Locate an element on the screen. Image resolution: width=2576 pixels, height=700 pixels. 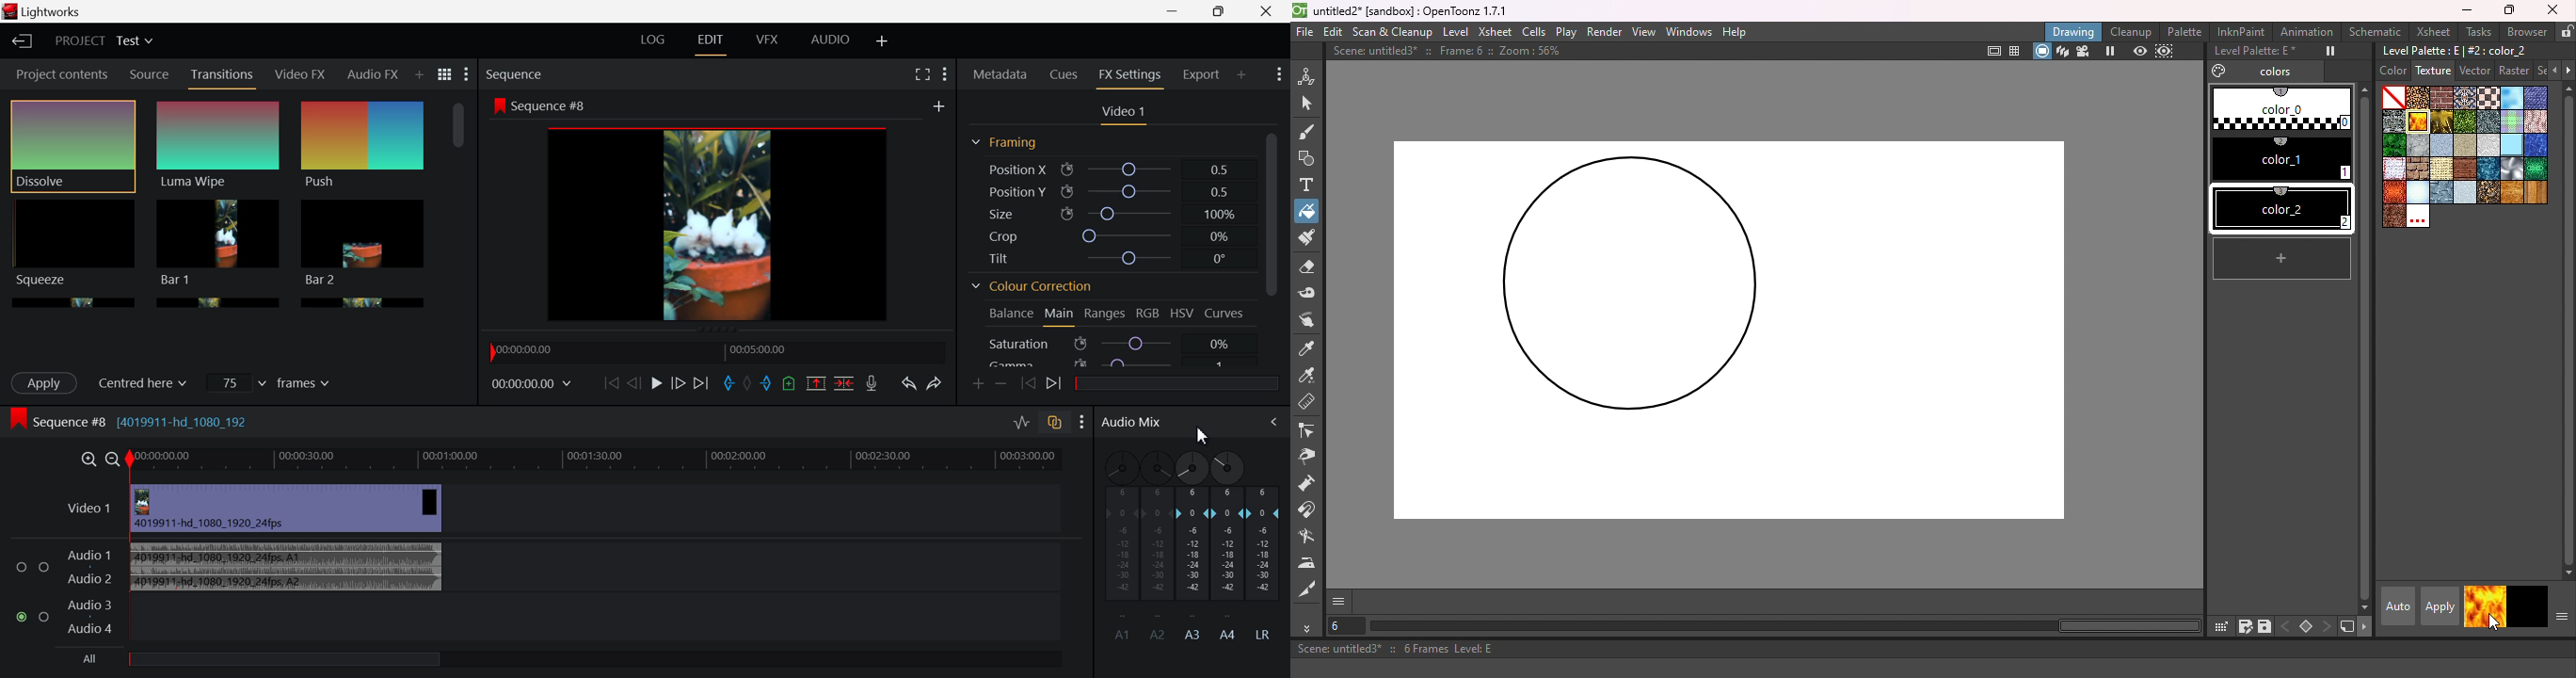
click & drag palette into studio palette is located at coordinates (2220, 626).